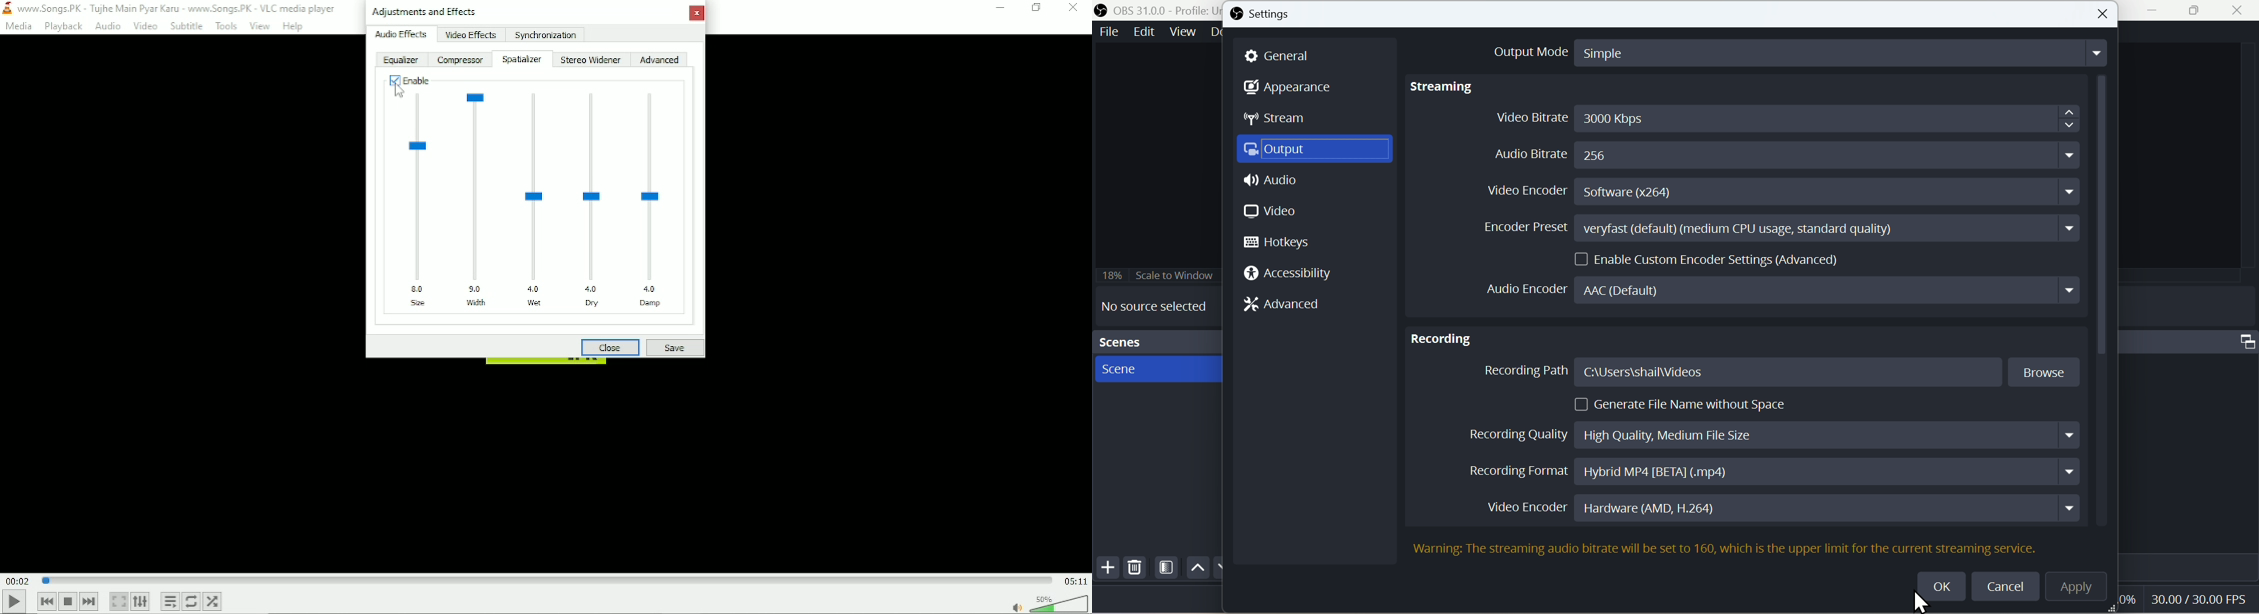 The height and width of the screenshot is (616, 2268). What do you see at coordinates (546, 34) in the screenshot?
I see `Synchronization` at bounding box center [546, 34].